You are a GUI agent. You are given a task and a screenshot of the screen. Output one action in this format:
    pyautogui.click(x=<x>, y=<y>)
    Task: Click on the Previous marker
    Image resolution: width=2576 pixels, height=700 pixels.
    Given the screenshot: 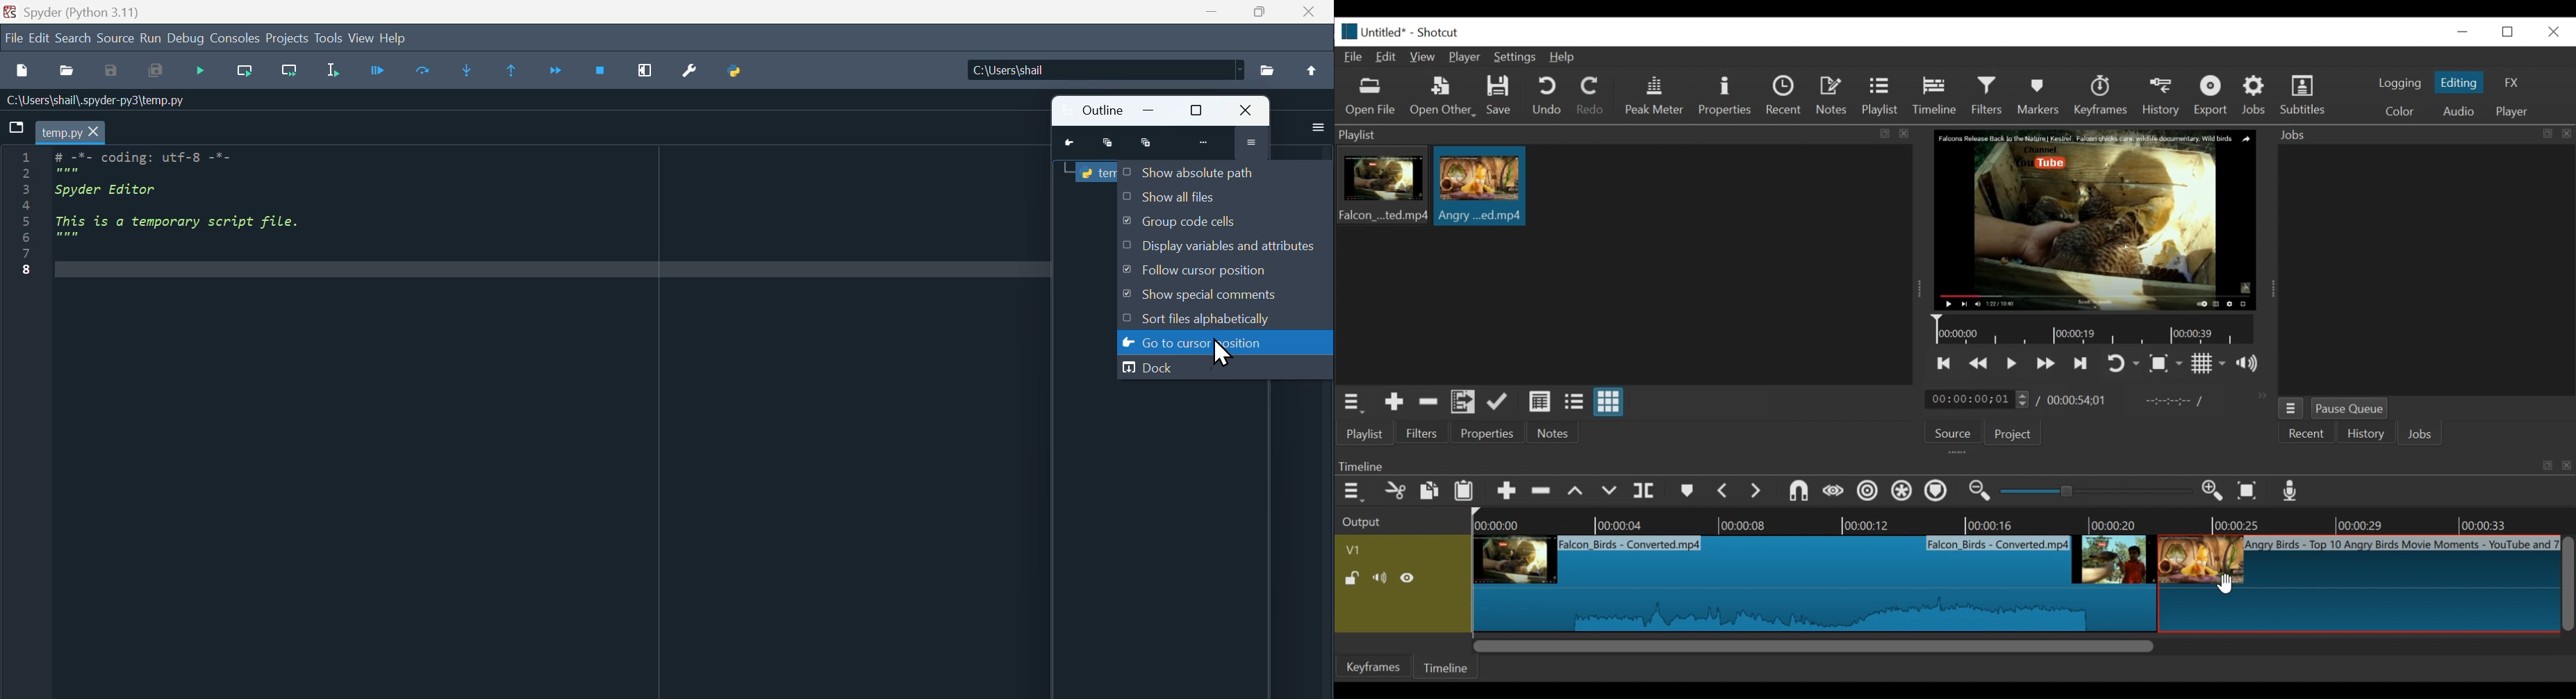 What is the action you would take?
    pyautogui.click(x=1724, y=493)
    